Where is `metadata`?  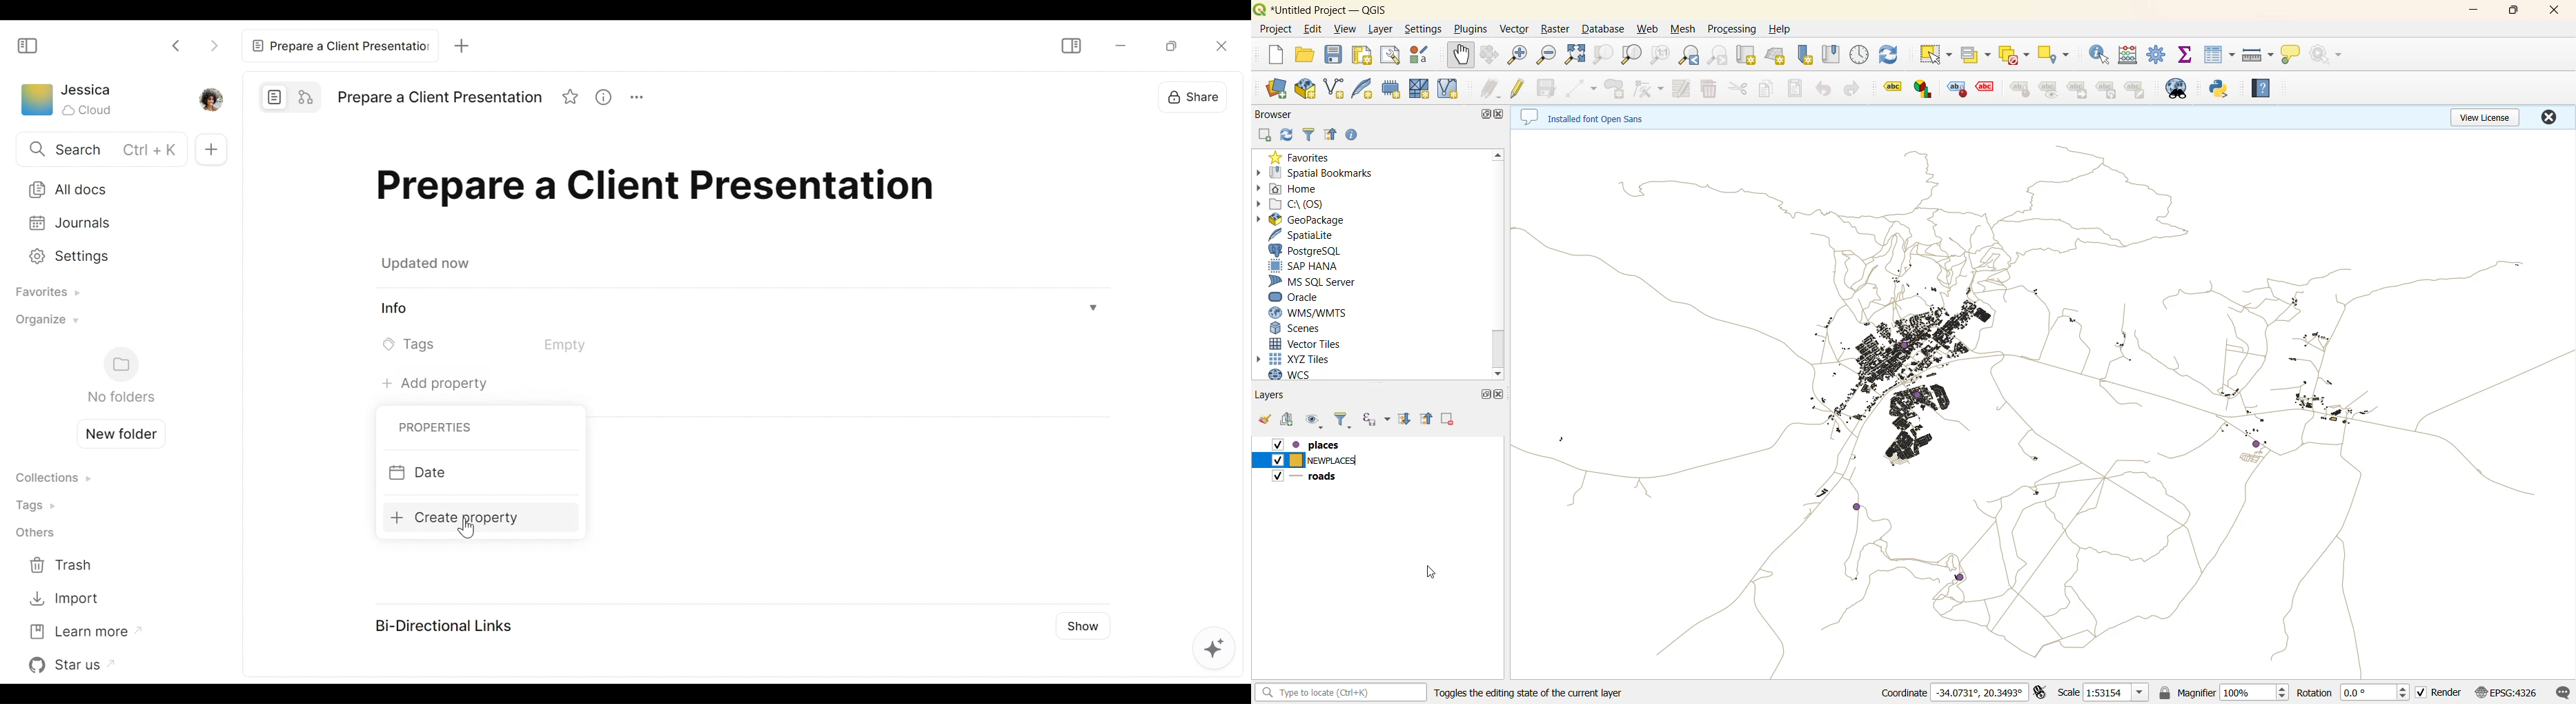
metadata is located at coordinates (1593, 116).